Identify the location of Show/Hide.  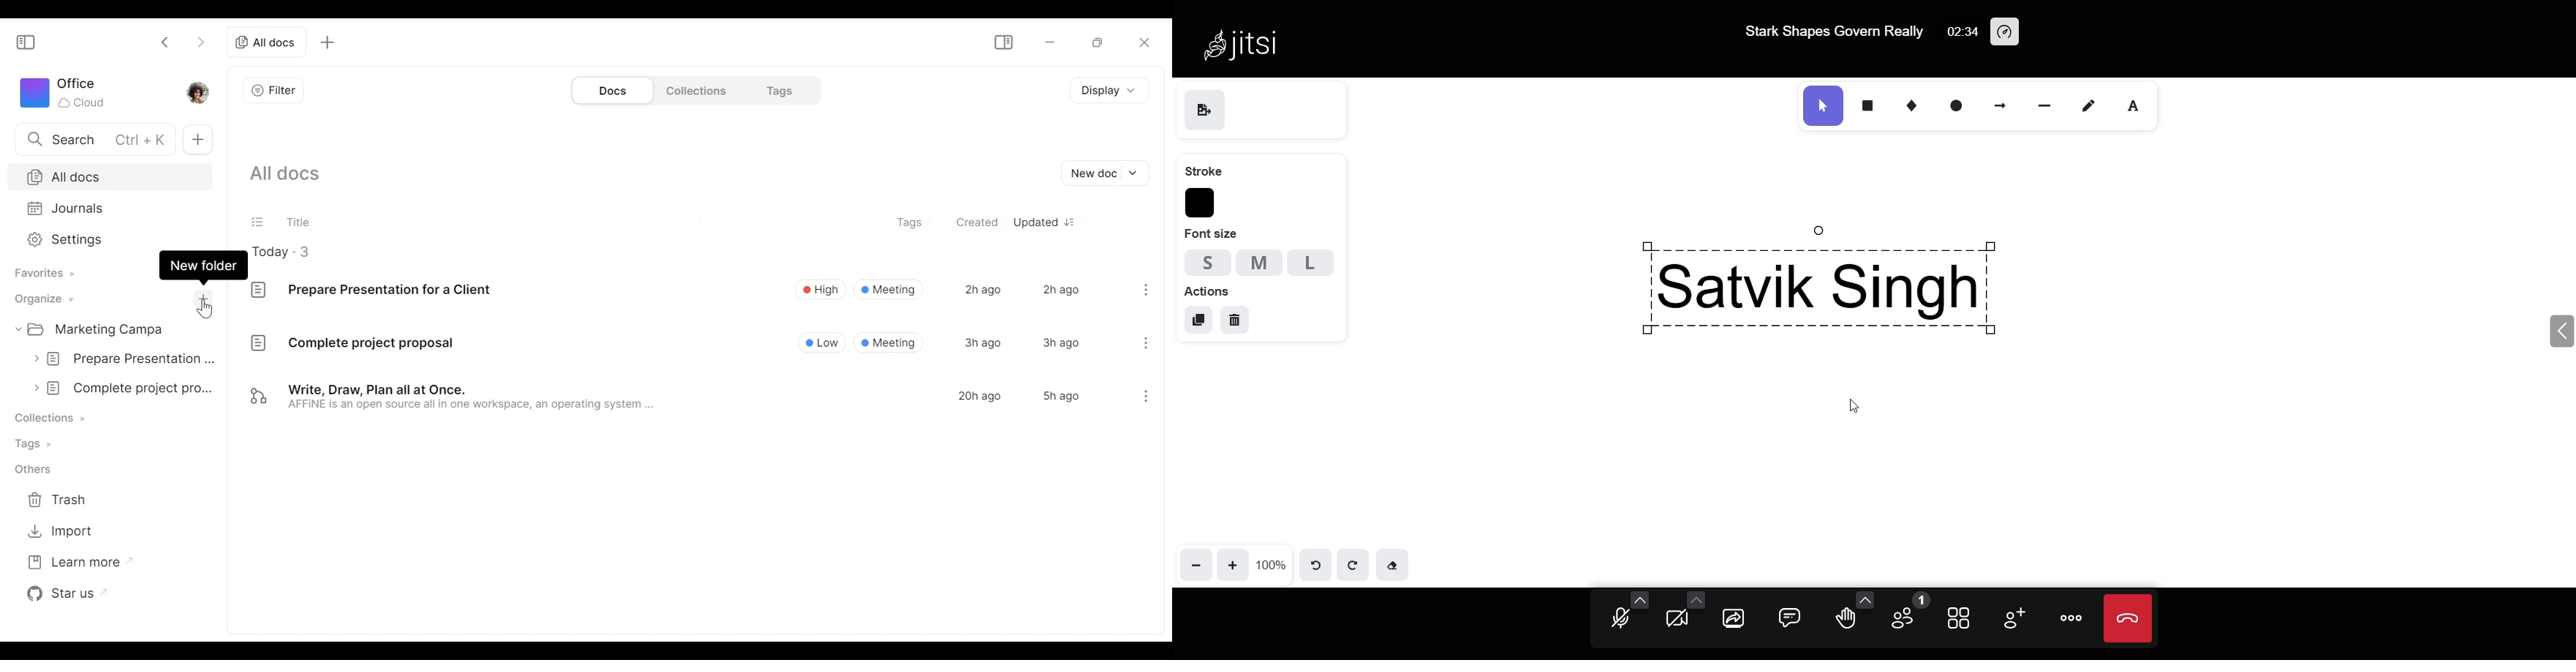
(1003, 43).